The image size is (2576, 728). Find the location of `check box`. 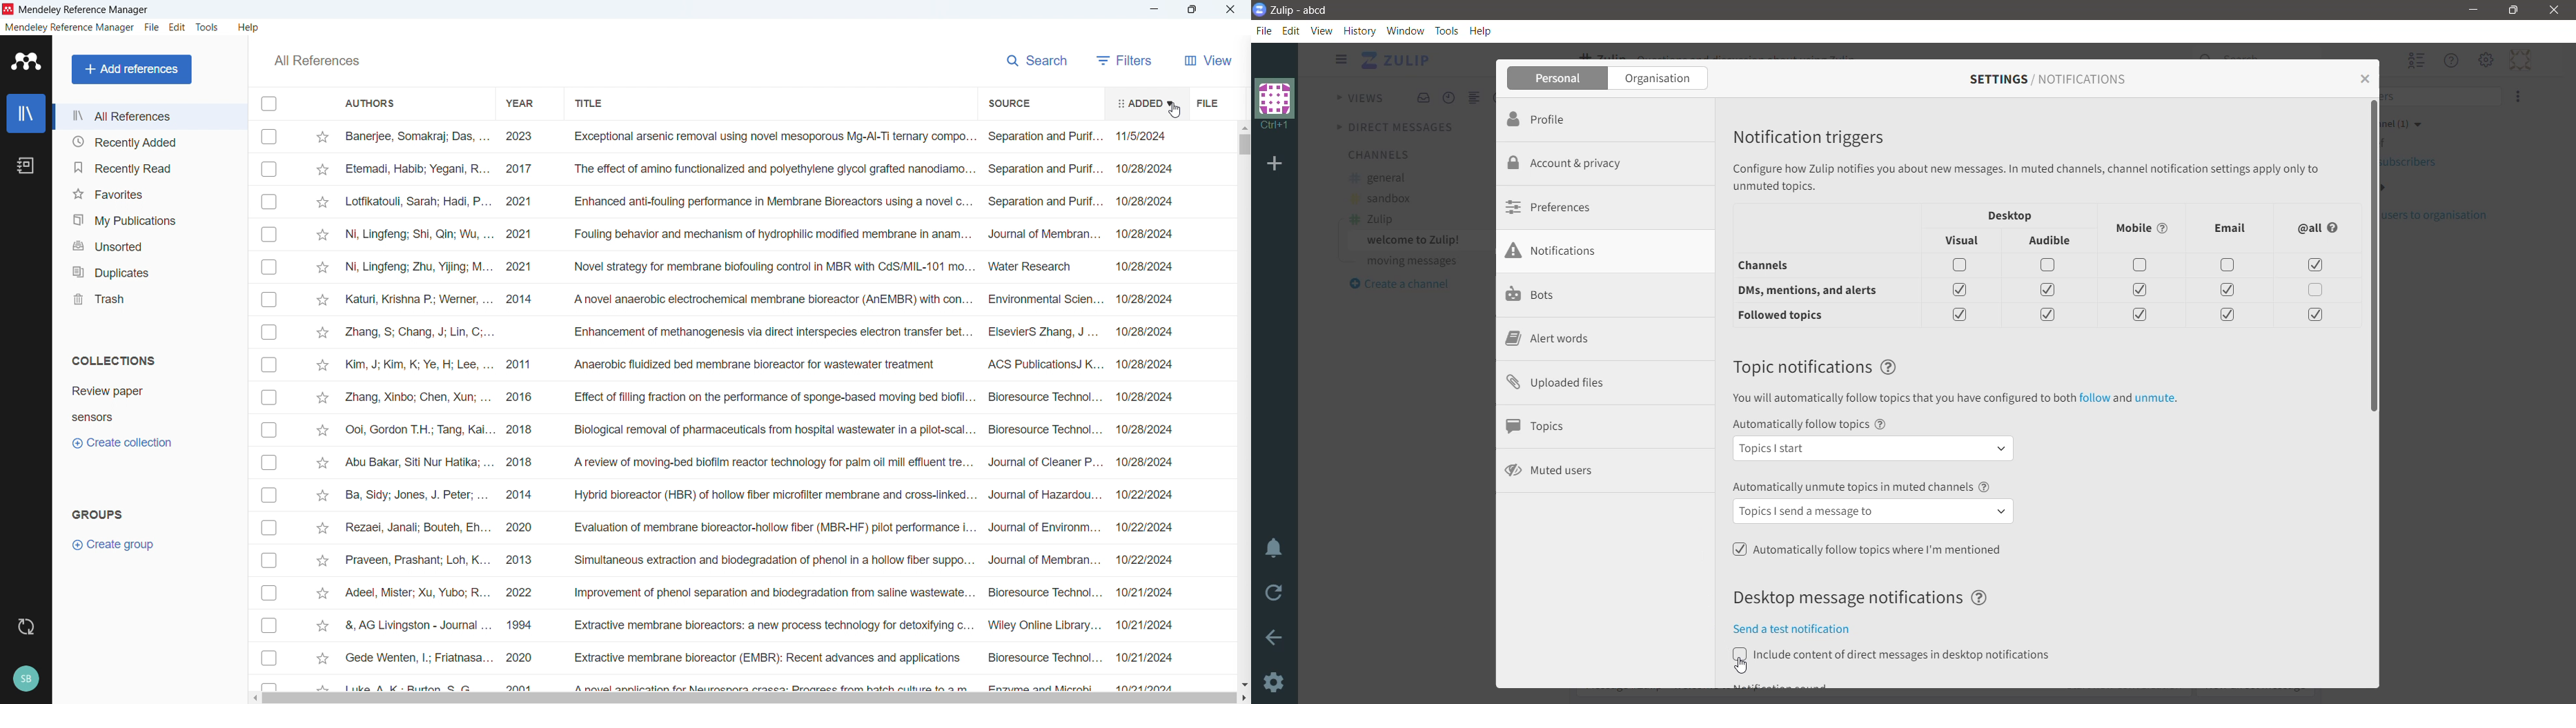

check box is located at coordinates (2227, 290).